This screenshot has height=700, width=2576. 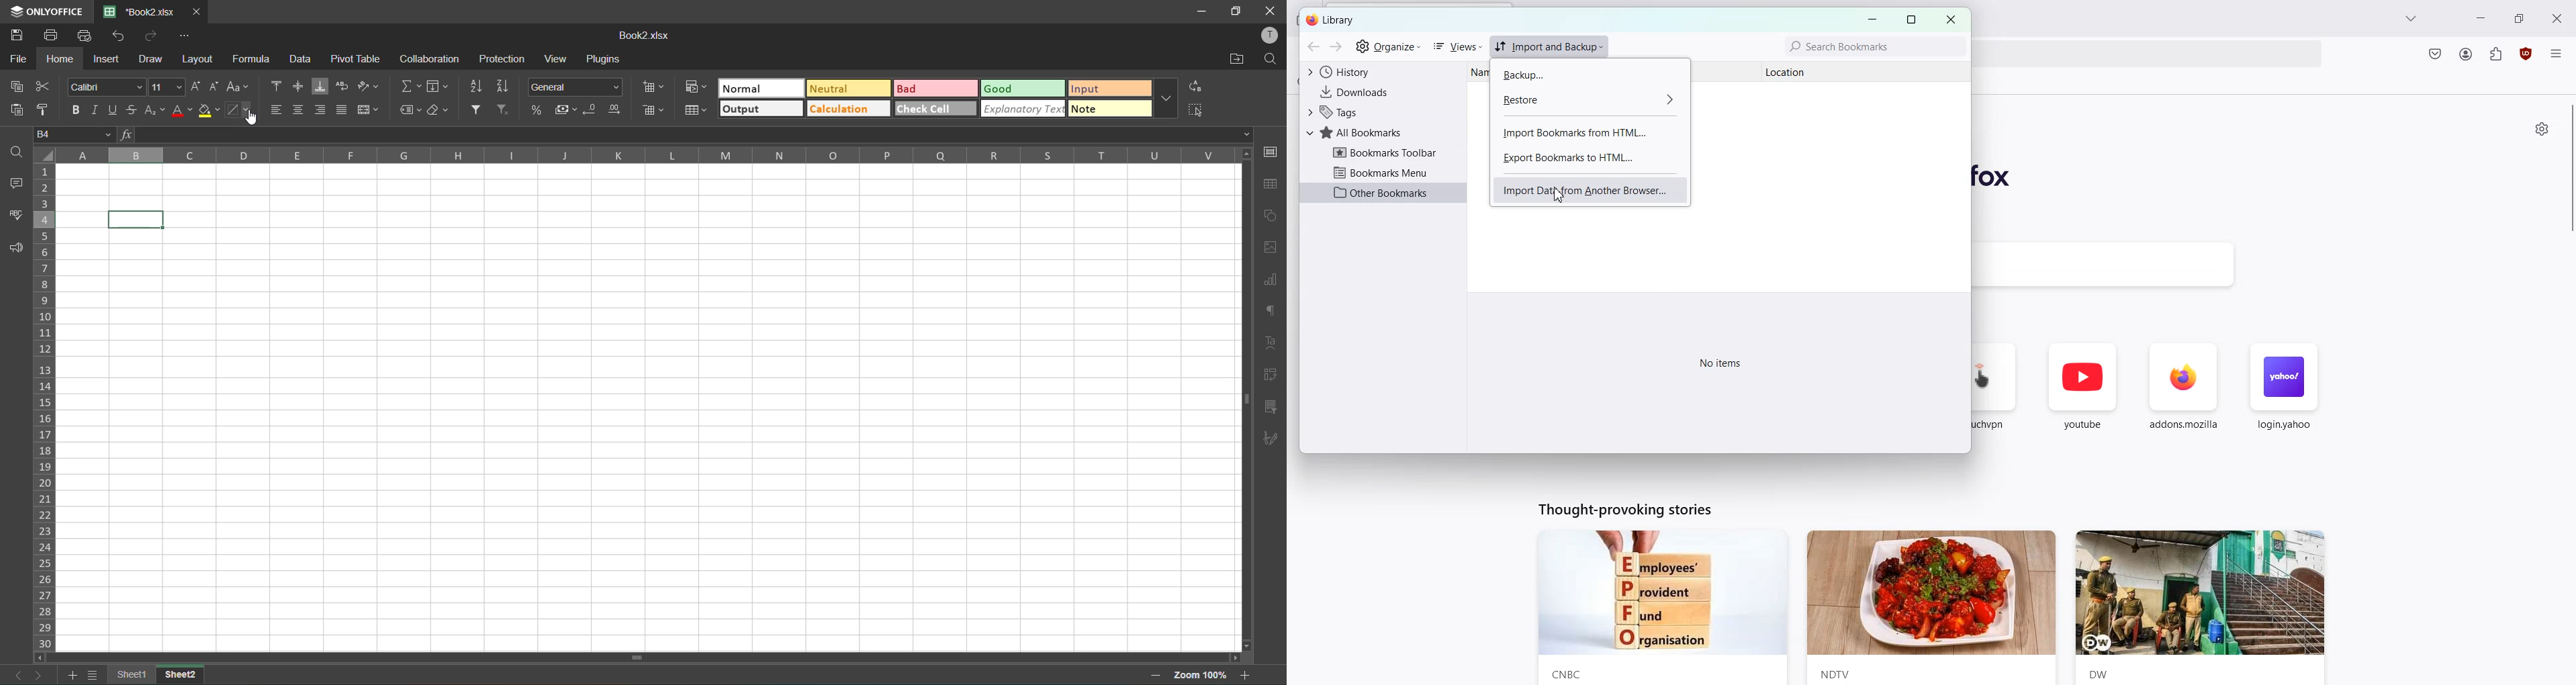 What do you see at coordinates (1202, 673) in the screenshot?
I see `zoom factor` at bounding box center [1202, 673].